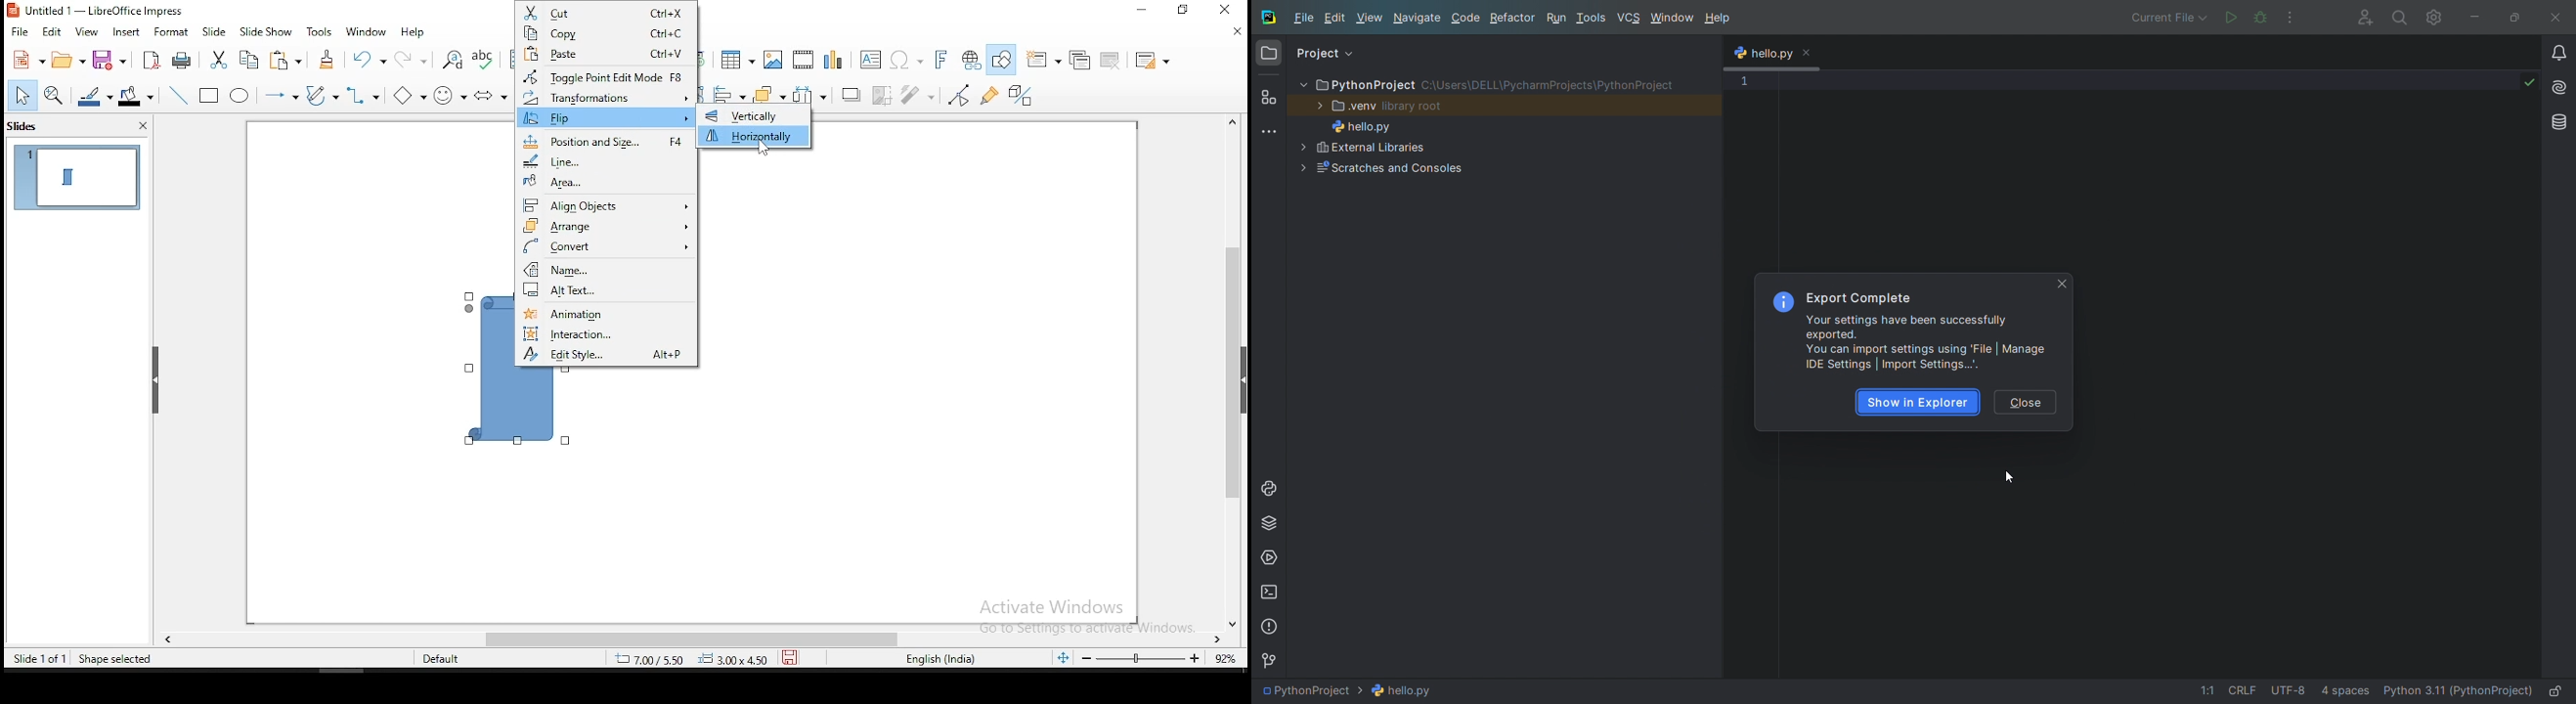 The height and width of the screenshot is (728, 2576). Describe the element at coordinates (1467, 18) in the screenshot. I see `code` at that location.